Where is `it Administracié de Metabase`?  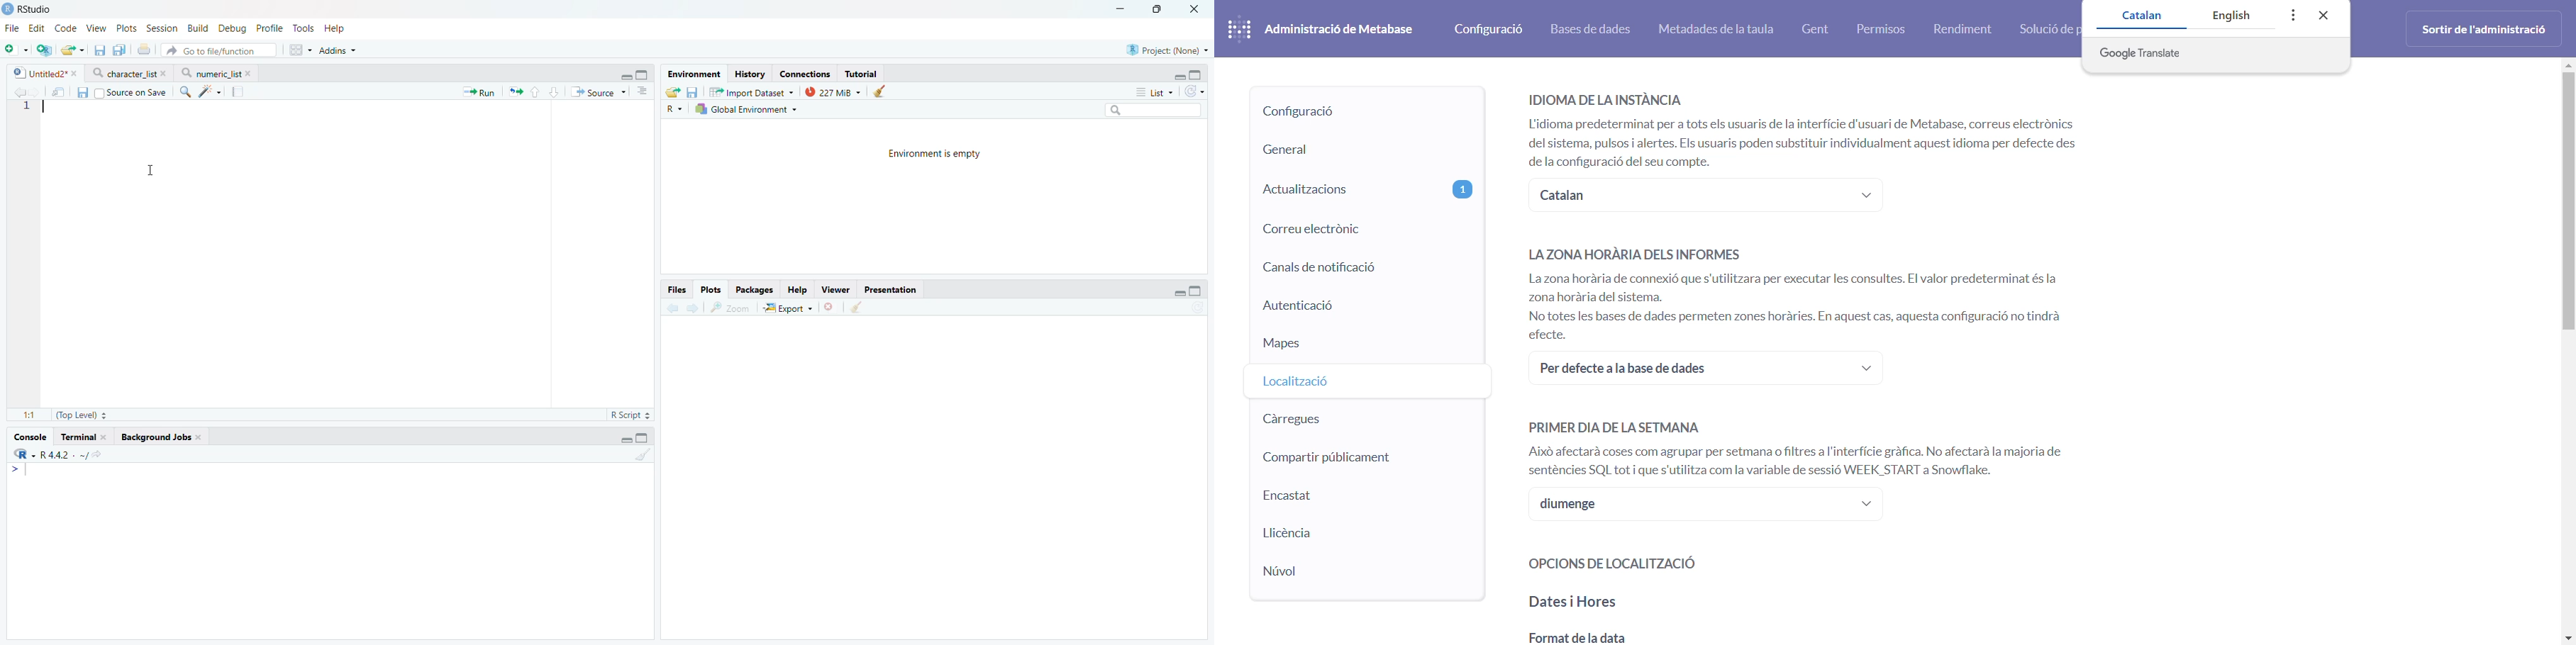 it Administracié de Metabase is located at coordinates (1323, 27).